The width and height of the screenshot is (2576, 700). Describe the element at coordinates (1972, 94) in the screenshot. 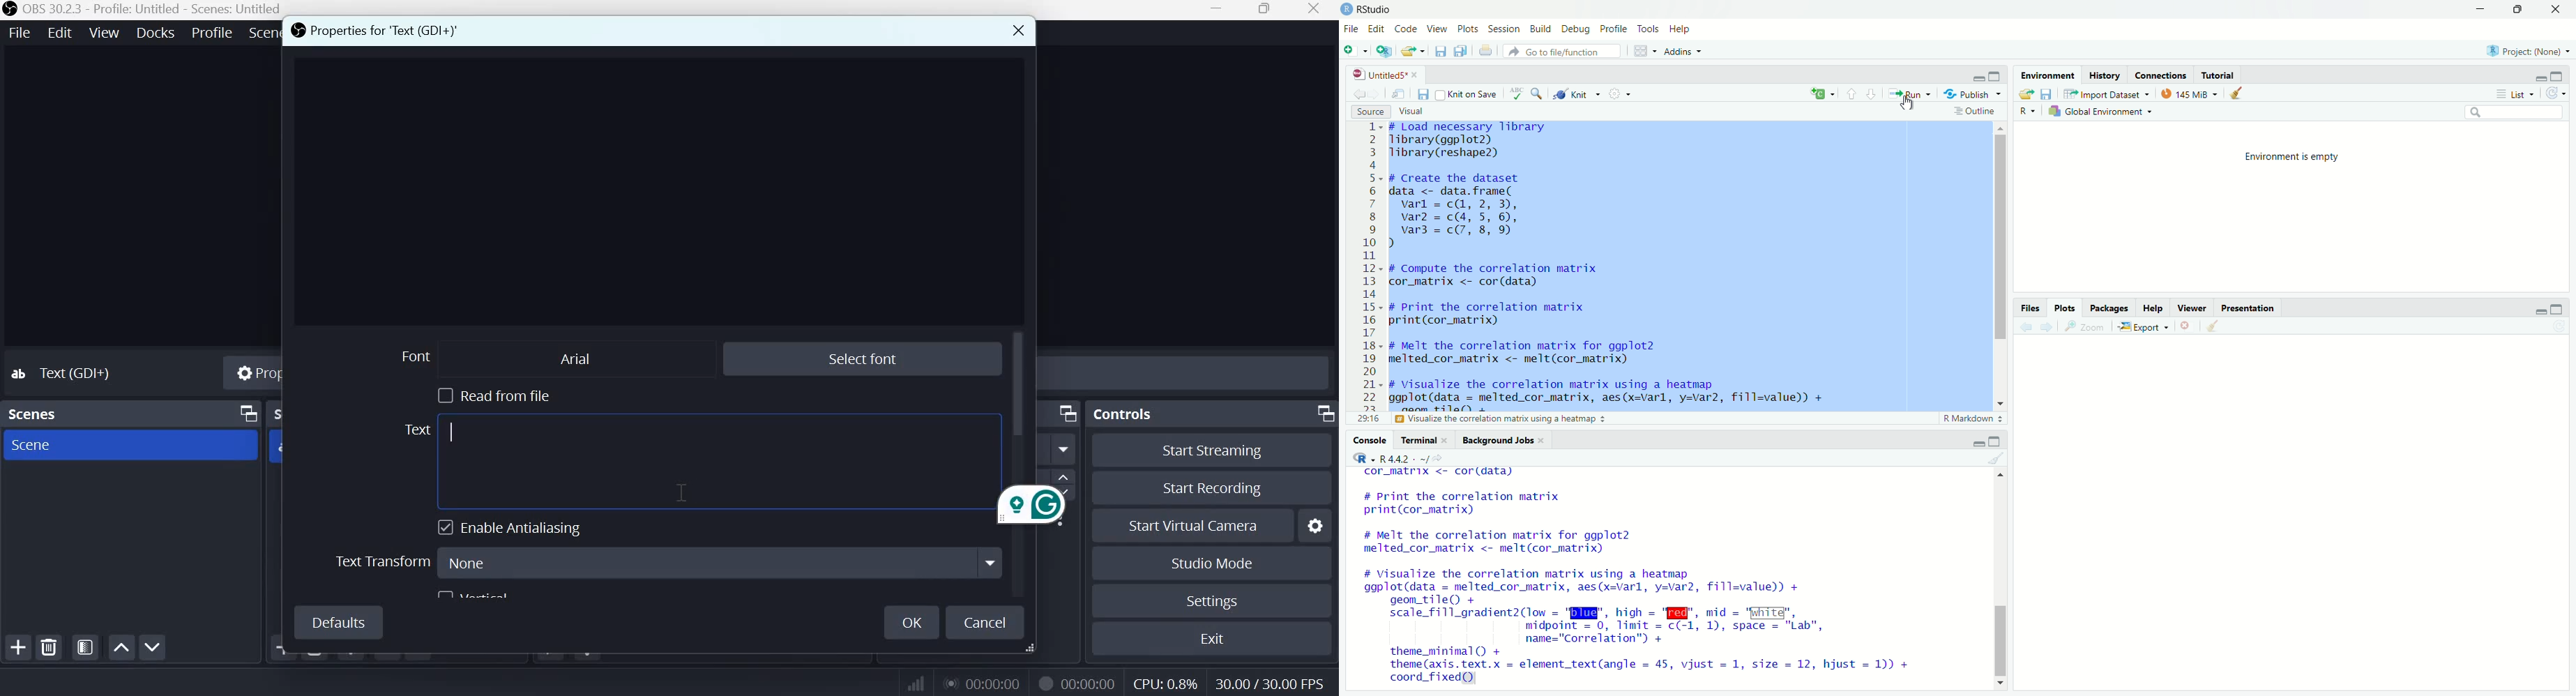

I see `publish` at that location.